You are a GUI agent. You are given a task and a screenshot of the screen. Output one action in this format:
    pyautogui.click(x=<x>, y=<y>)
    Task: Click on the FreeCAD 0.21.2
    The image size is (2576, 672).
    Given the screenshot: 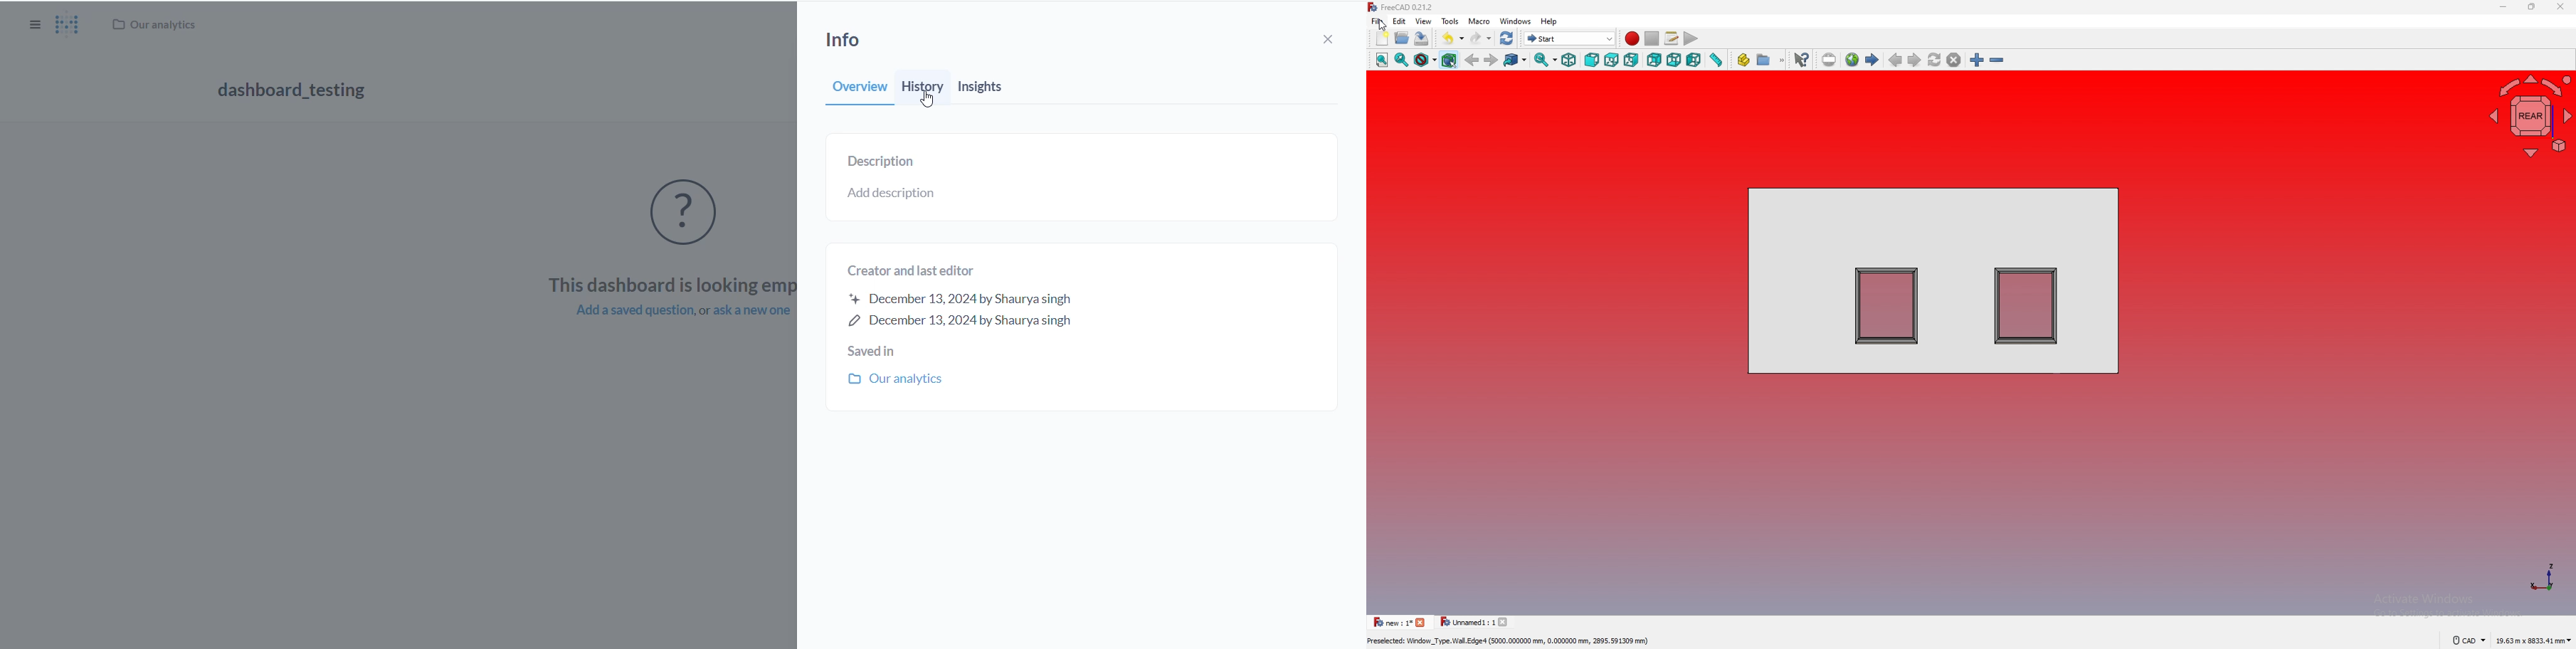 What is the action you would take?
    pyautogui.click(x=1408, y=7)
    